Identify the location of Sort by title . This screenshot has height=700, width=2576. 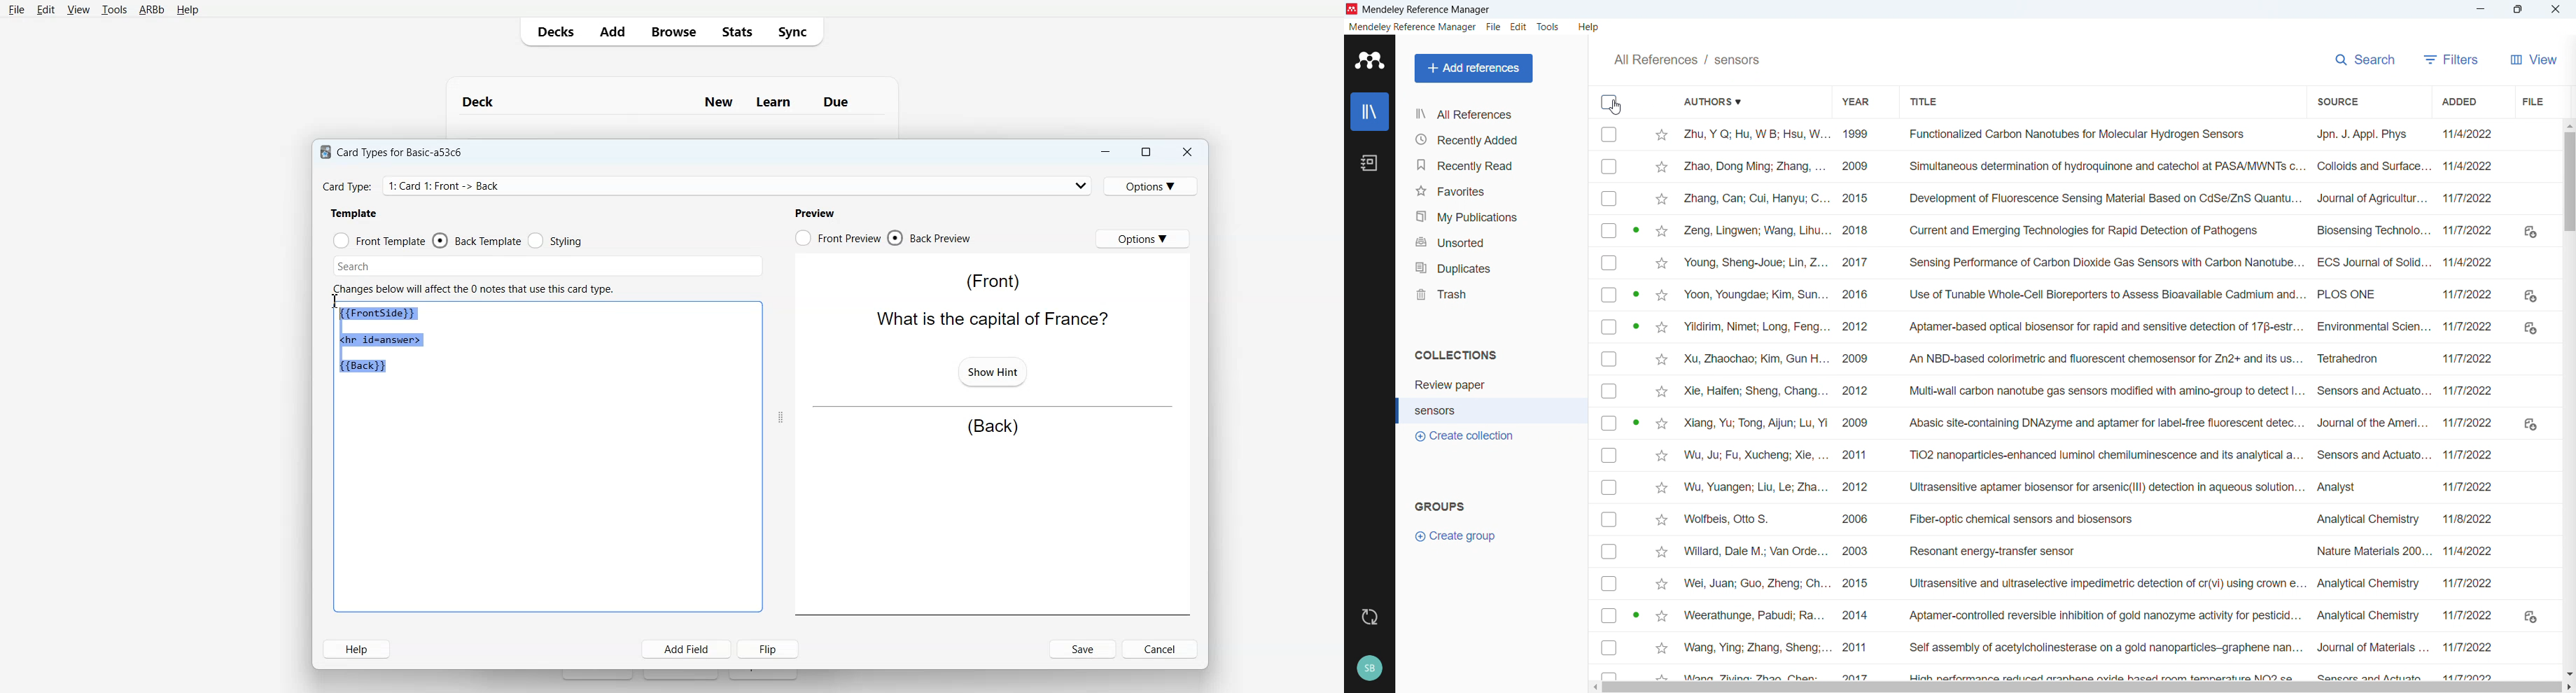
(1927, 103).